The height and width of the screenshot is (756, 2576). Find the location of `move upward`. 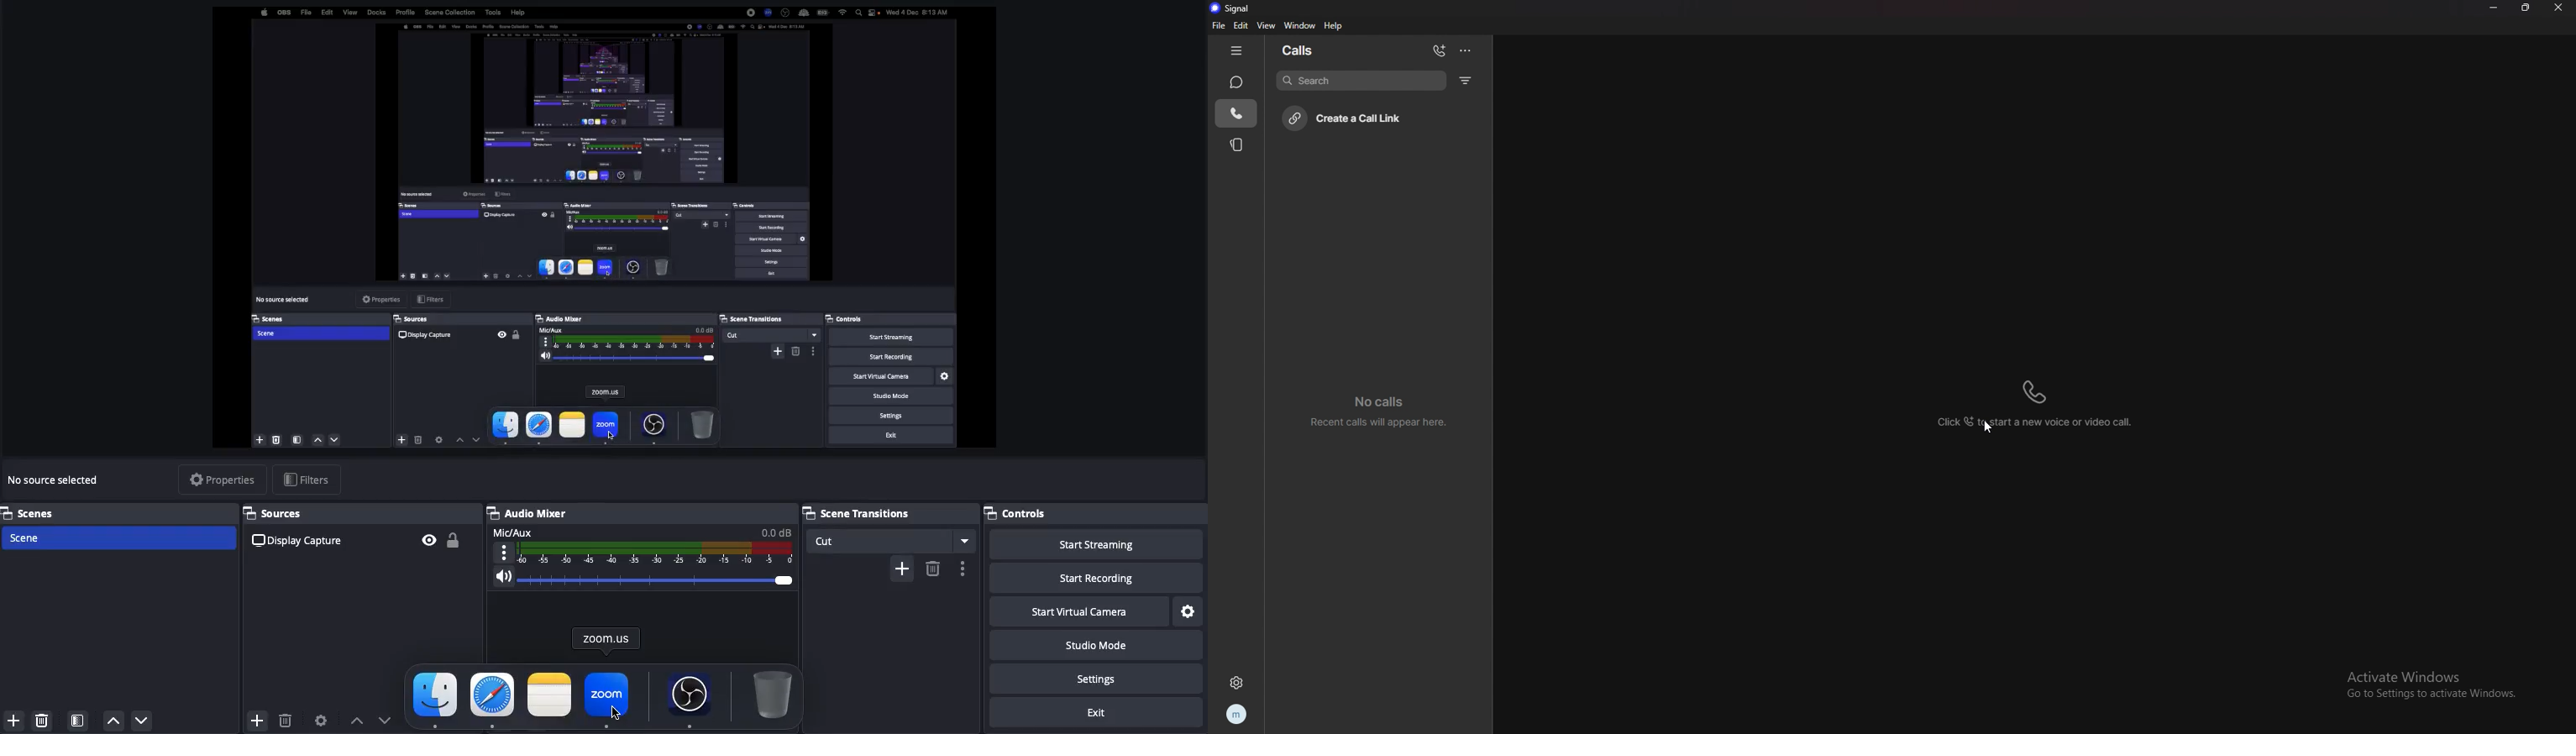

move upward is located at coordinates (353, 718).